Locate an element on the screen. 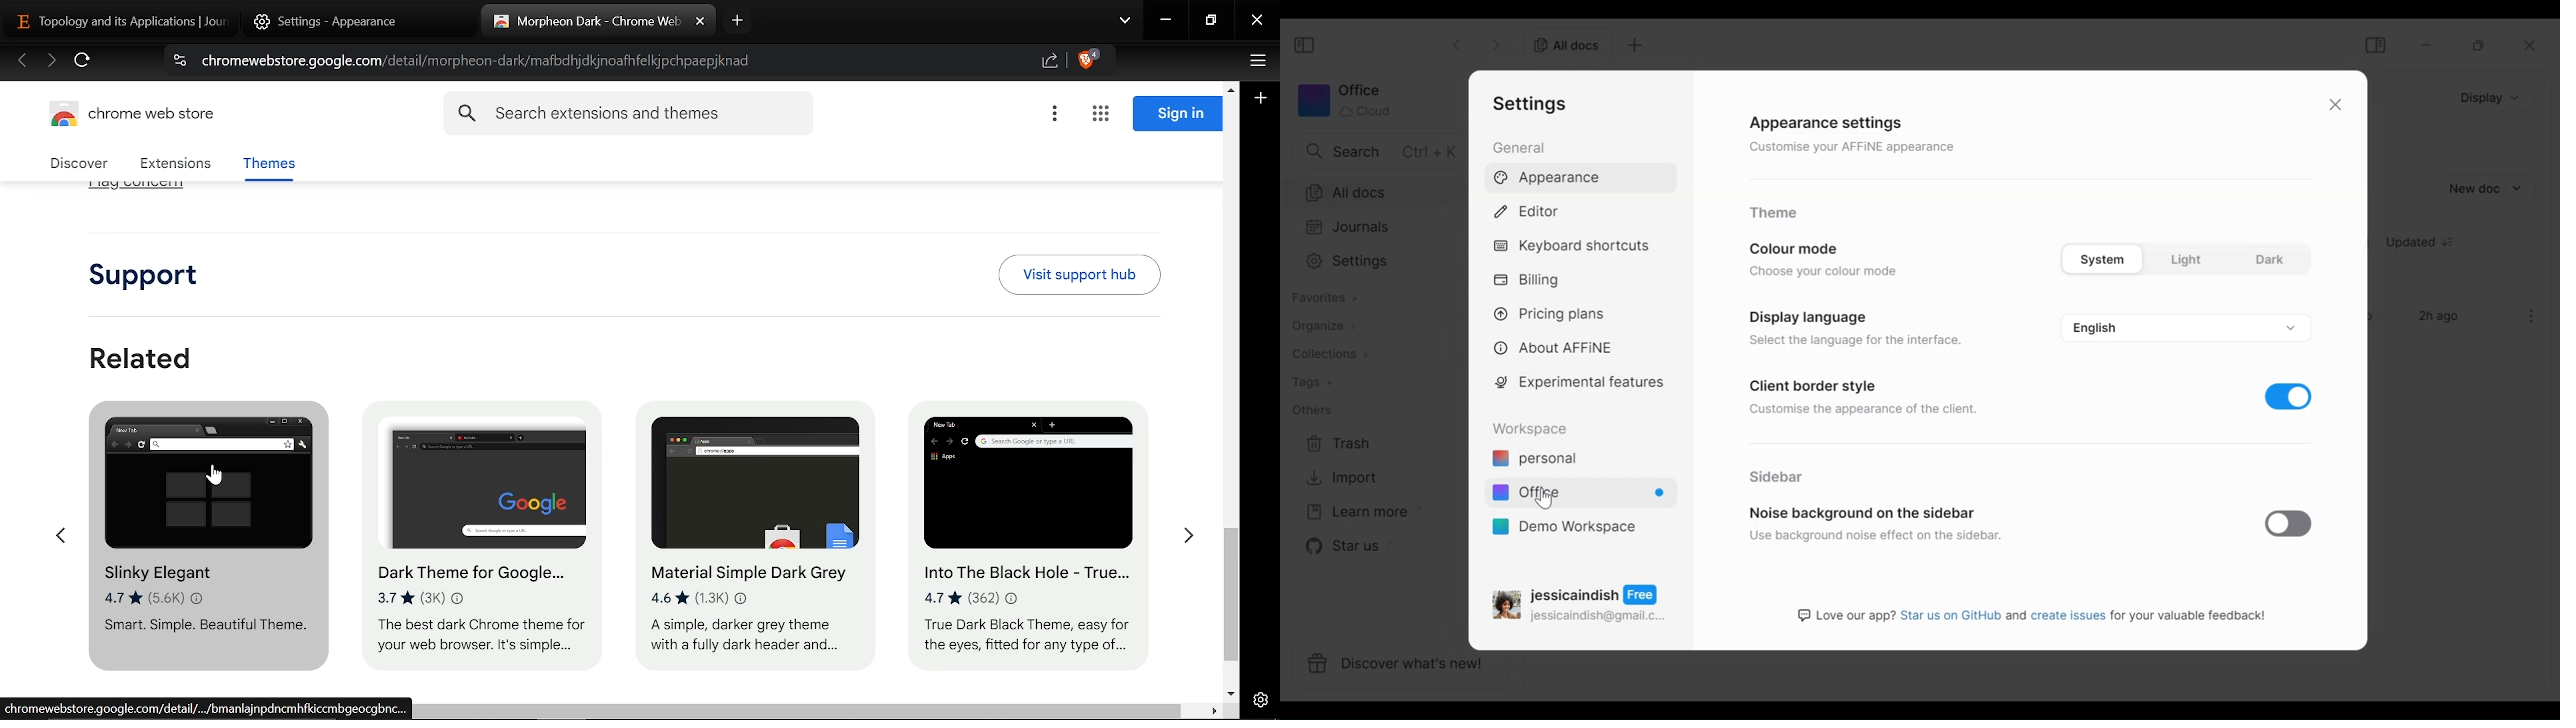 The height and width of the screenshot is (728, 2576). Settings is located at coordinates (1260, 700).